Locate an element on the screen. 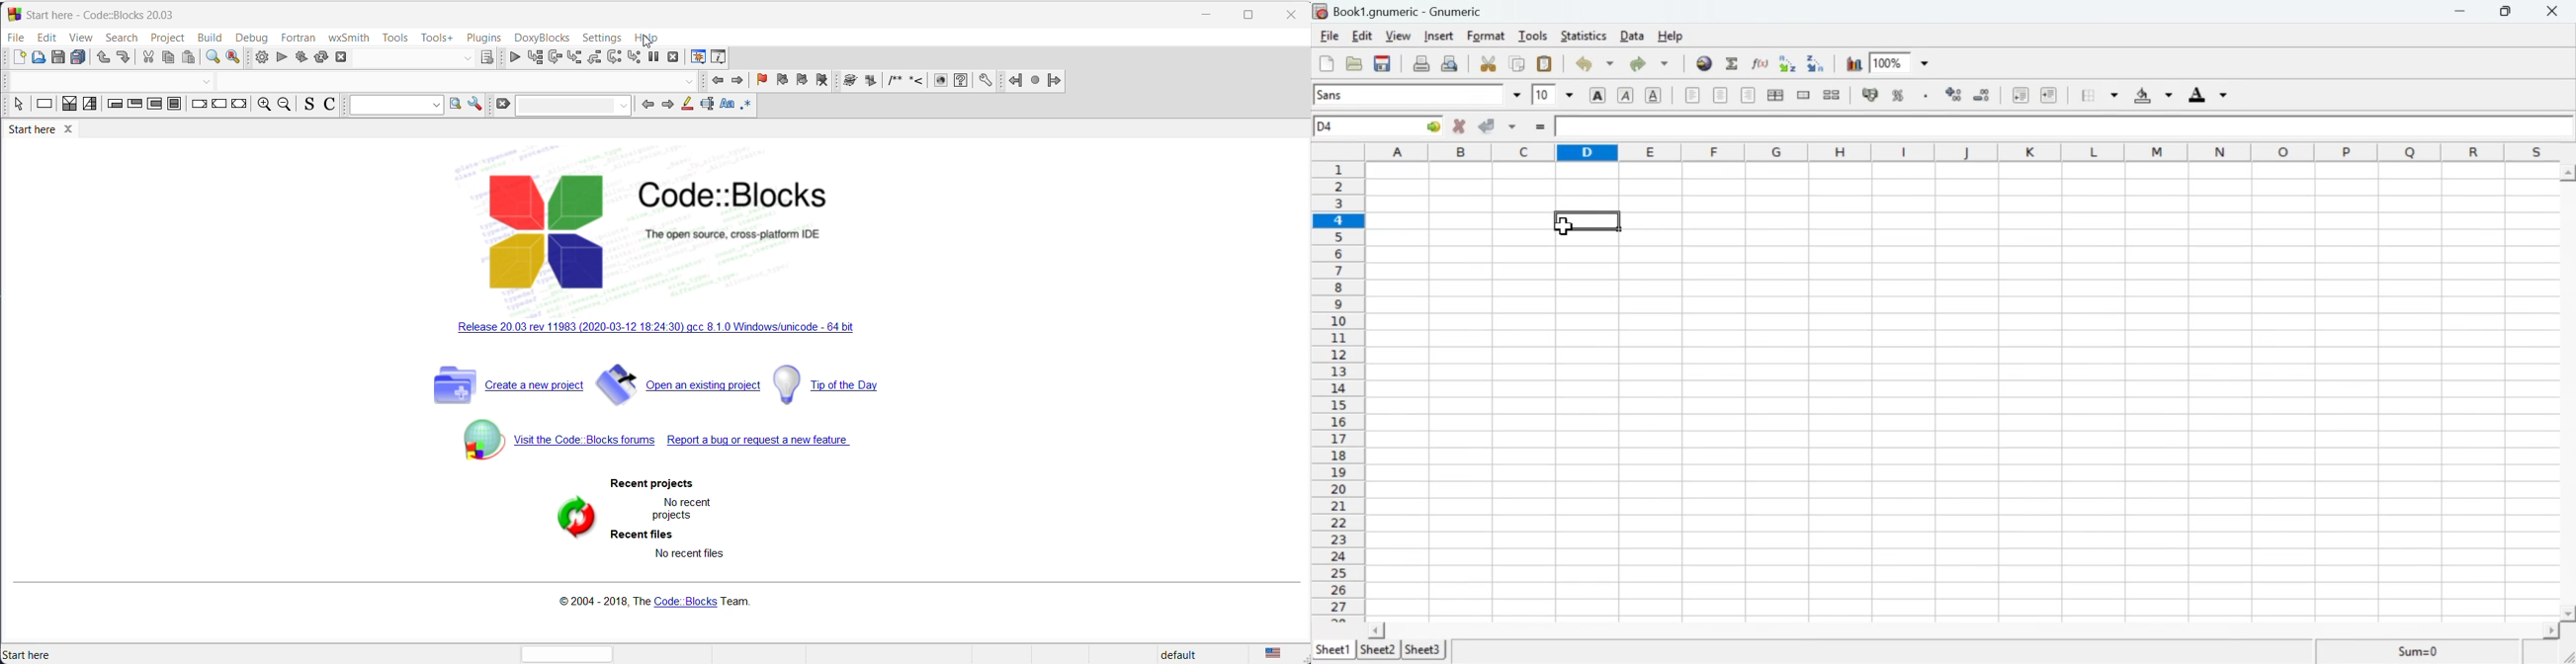  undo is located at coordinates (101, 59).